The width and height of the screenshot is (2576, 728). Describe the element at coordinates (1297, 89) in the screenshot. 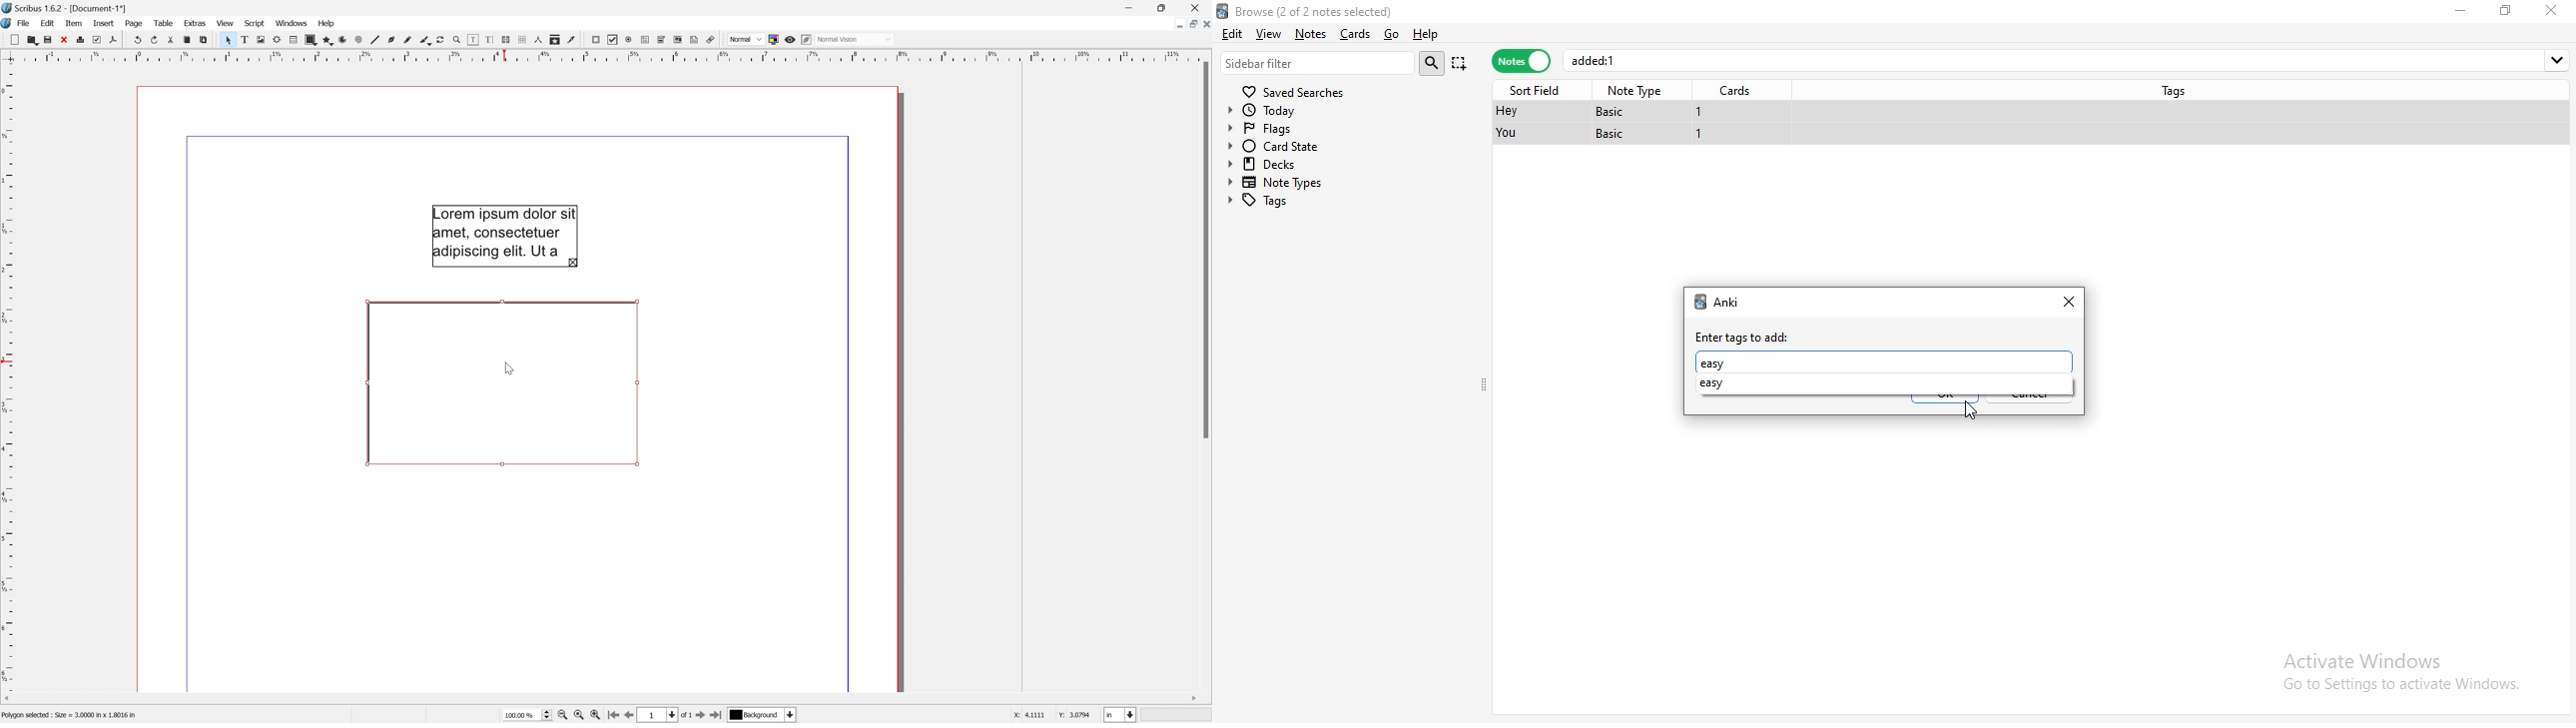

I see `saves searches` at that location.